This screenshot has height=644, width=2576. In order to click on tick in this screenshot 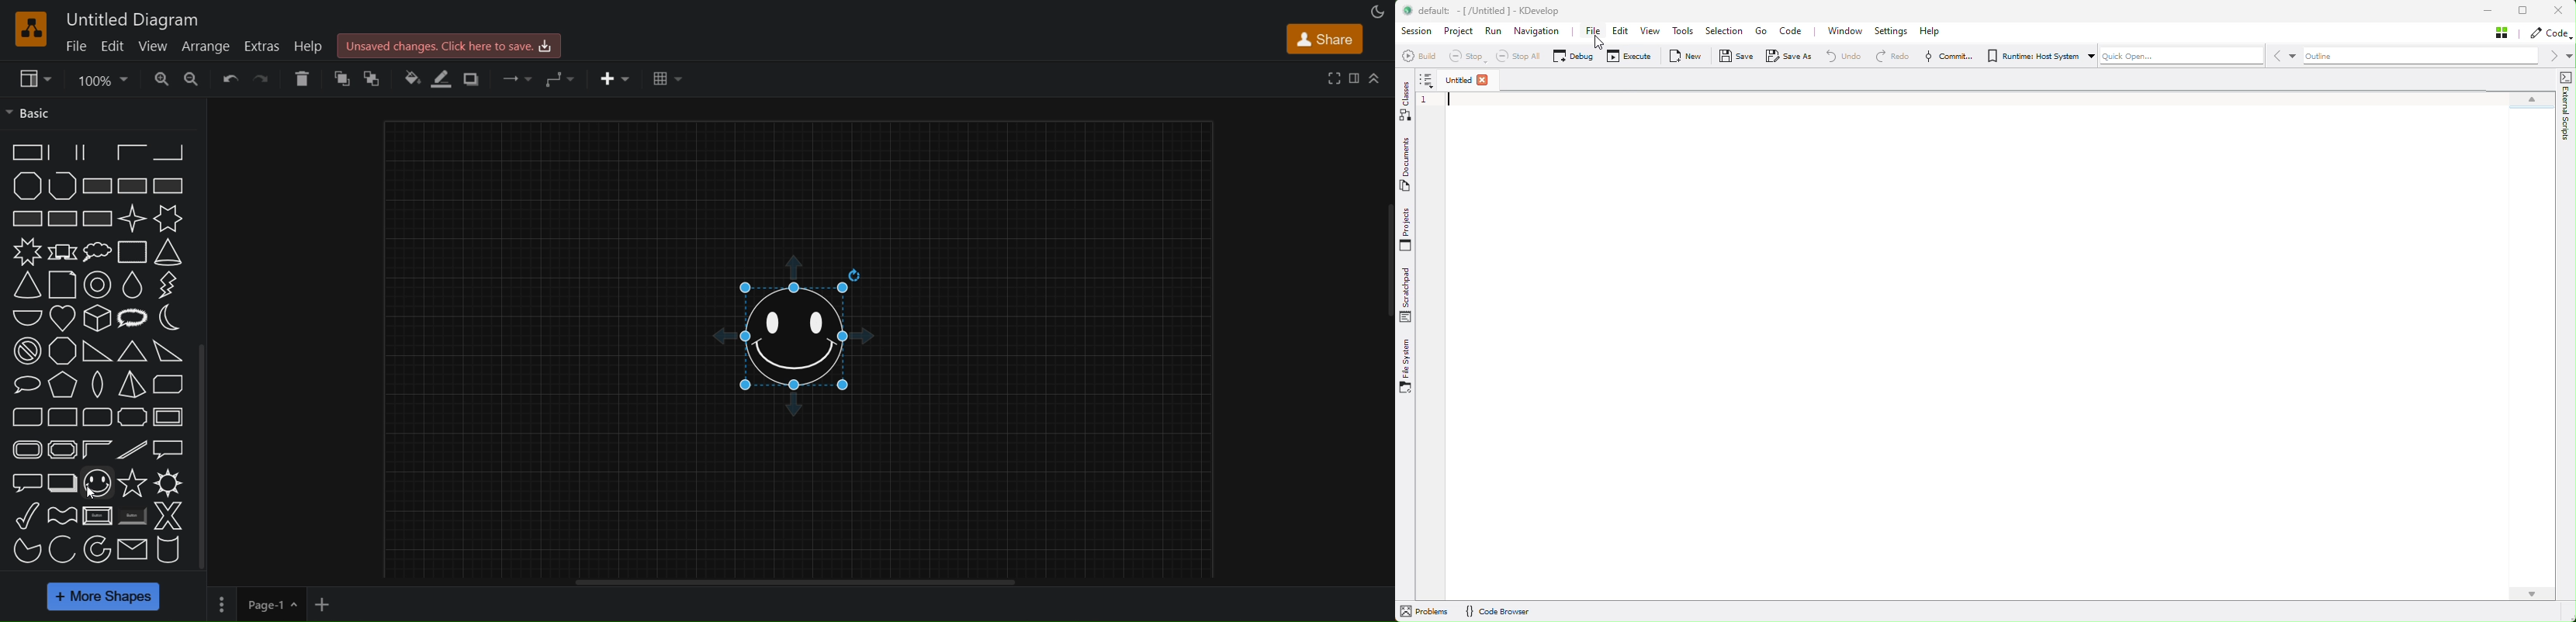, I will do `click(28, 517)`.